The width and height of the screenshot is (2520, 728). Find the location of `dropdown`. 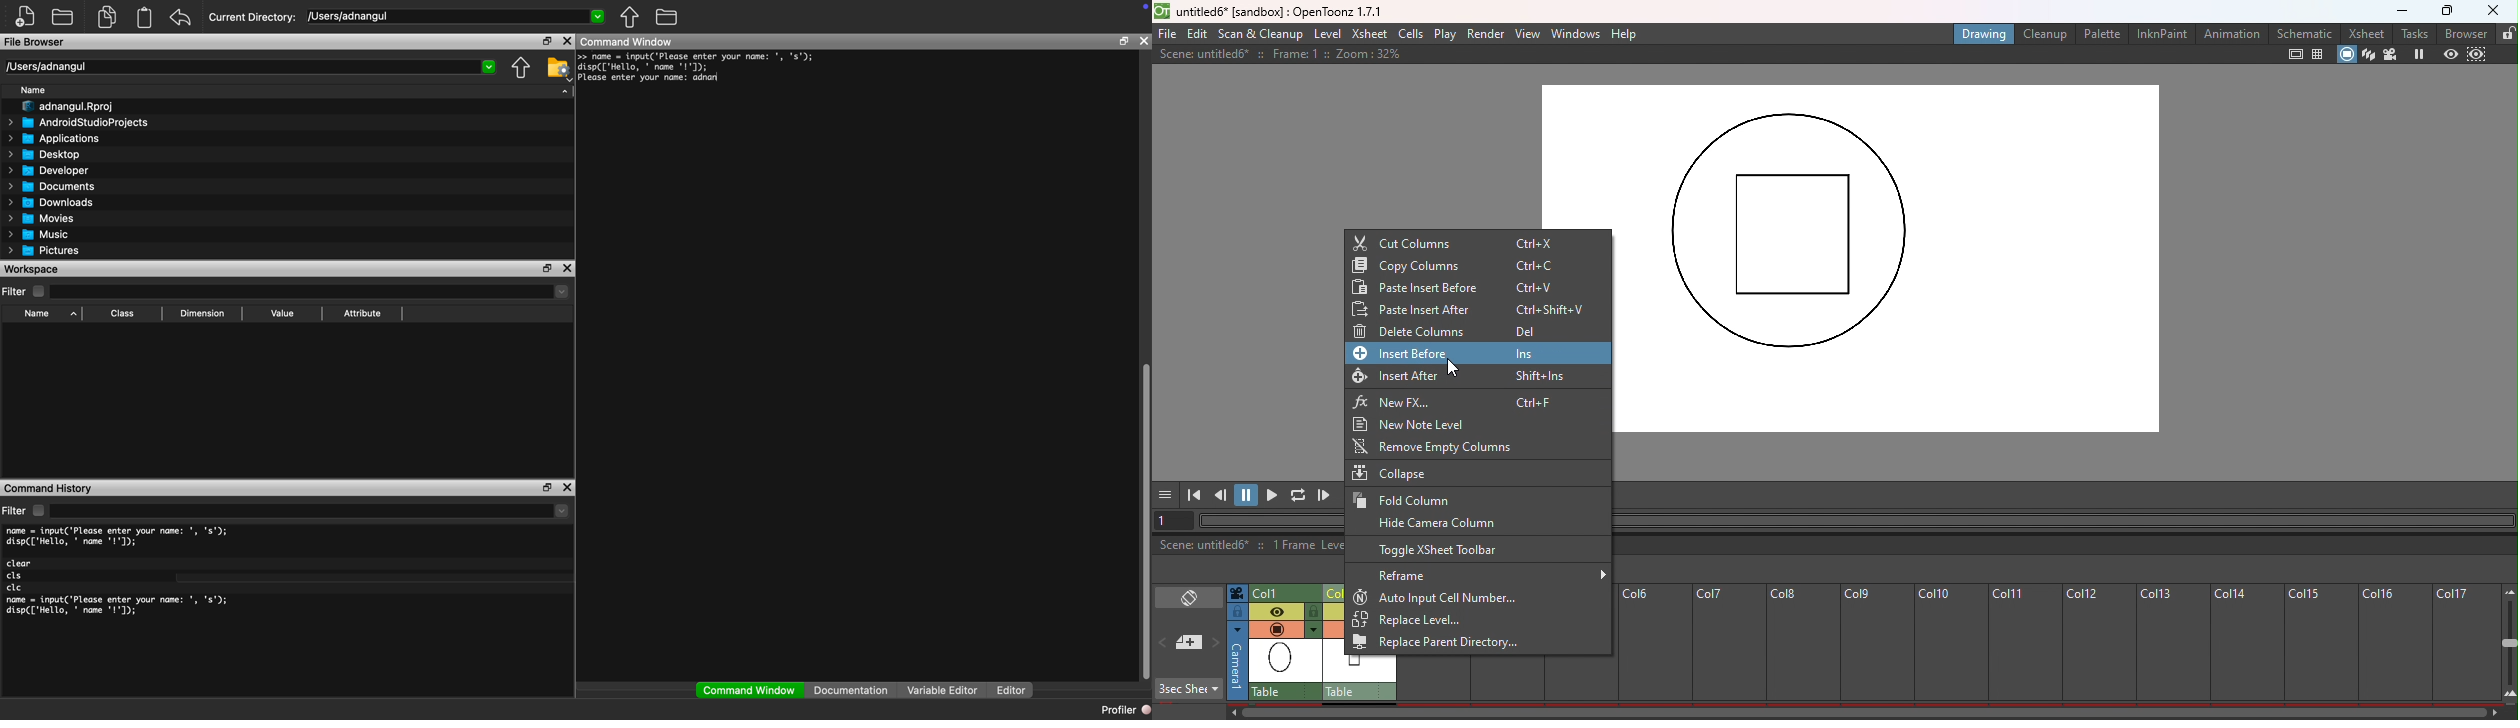

dropdown is located at coordinates (562, 511).